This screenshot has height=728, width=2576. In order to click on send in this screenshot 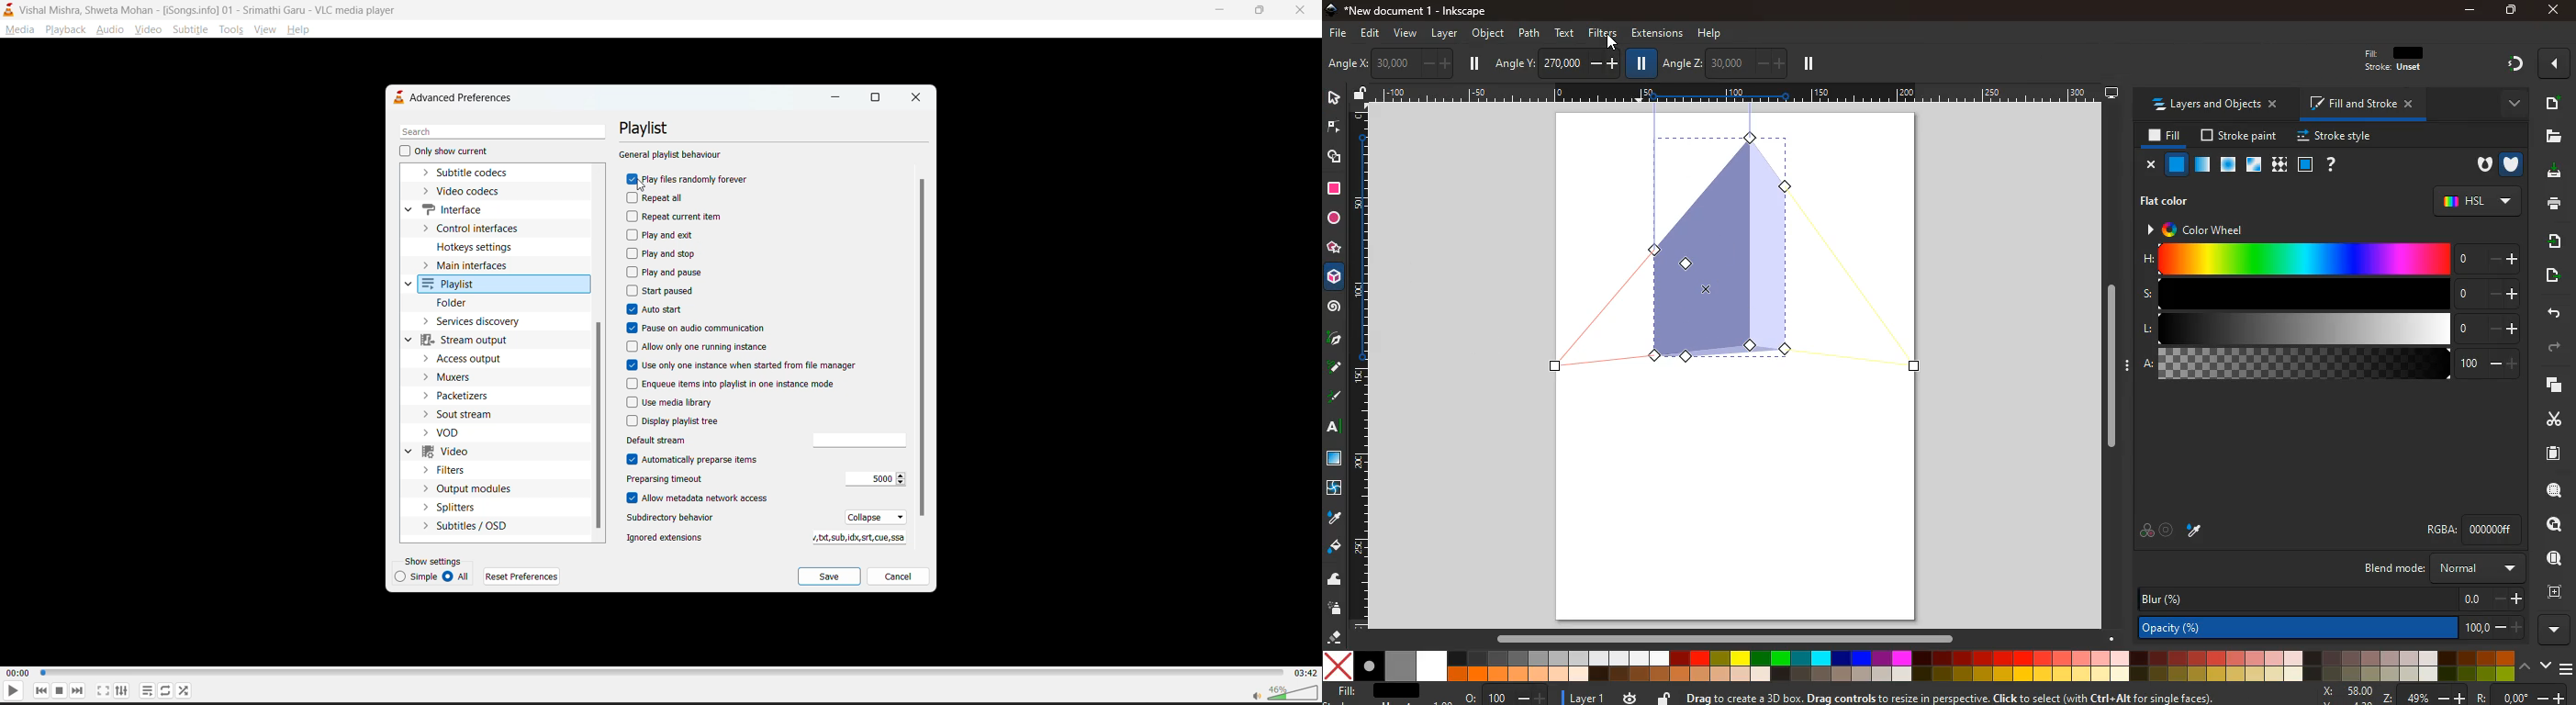, I will do `click(2548, 275)`.